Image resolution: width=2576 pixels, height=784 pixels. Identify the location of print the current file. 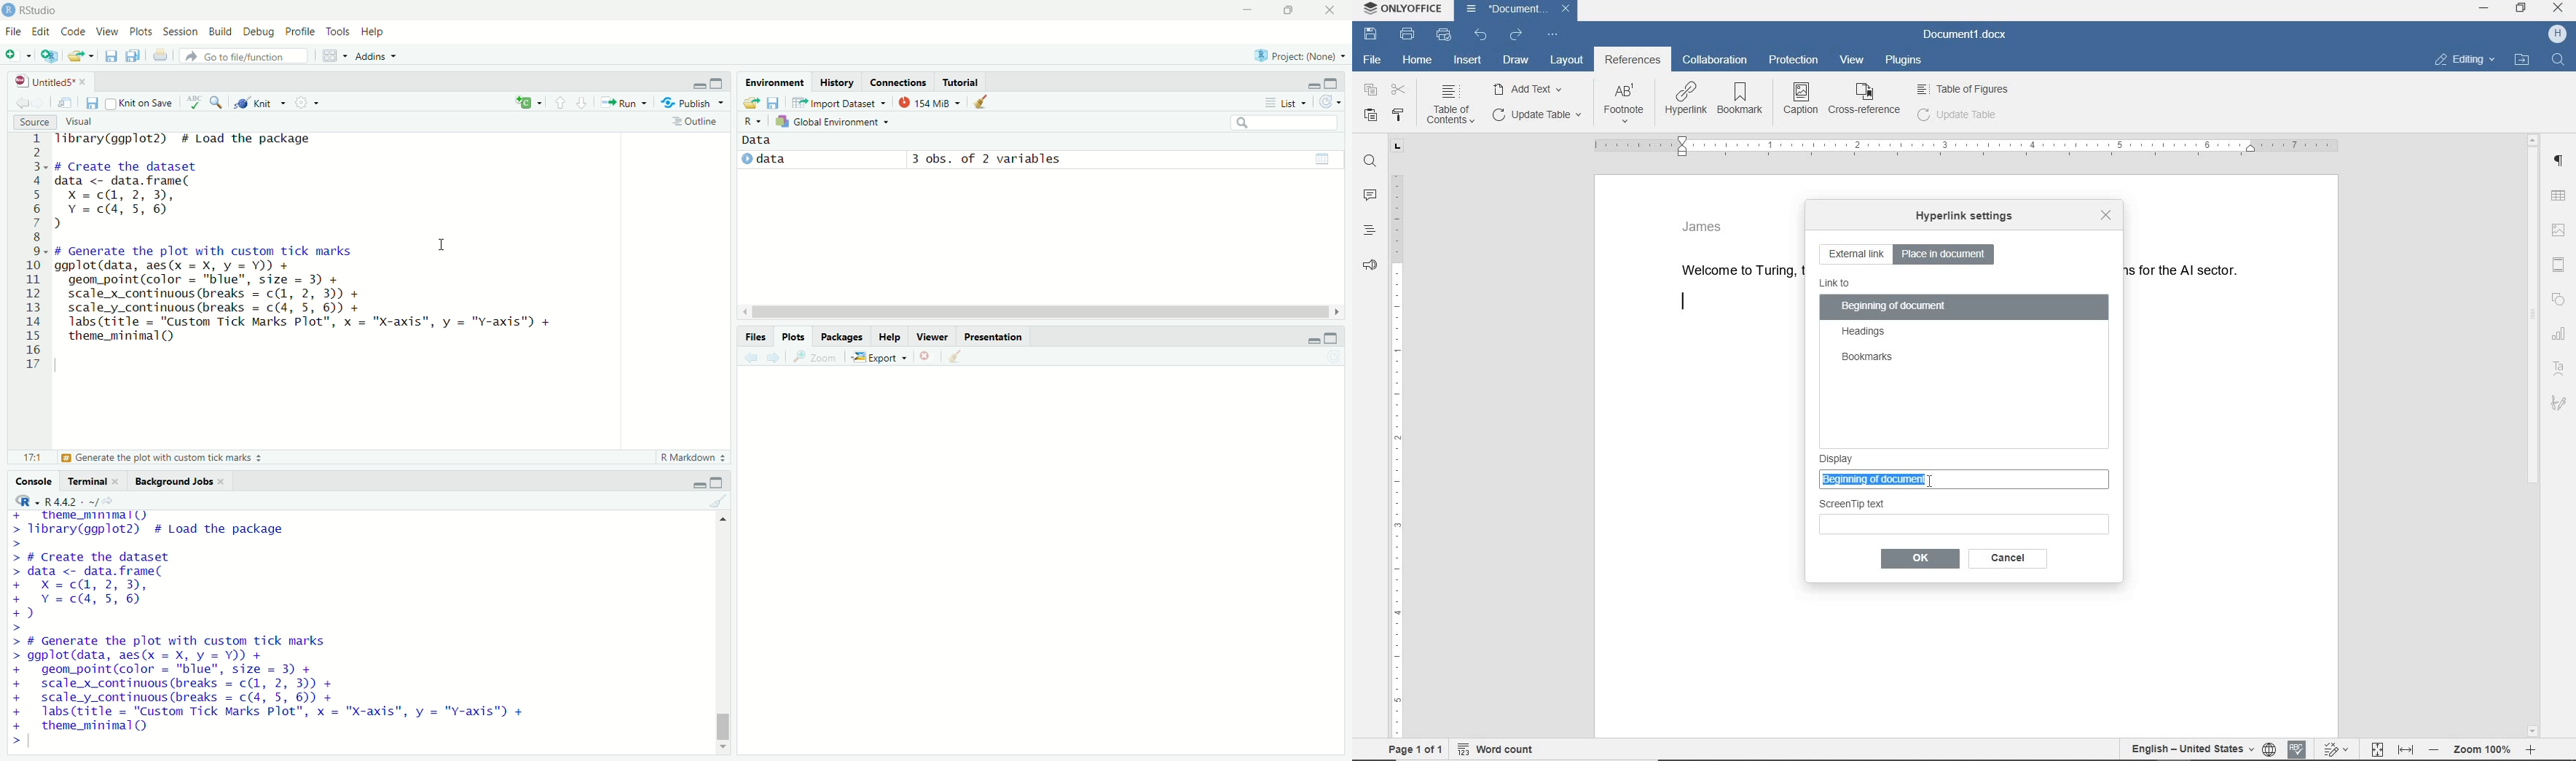
(156, 56).